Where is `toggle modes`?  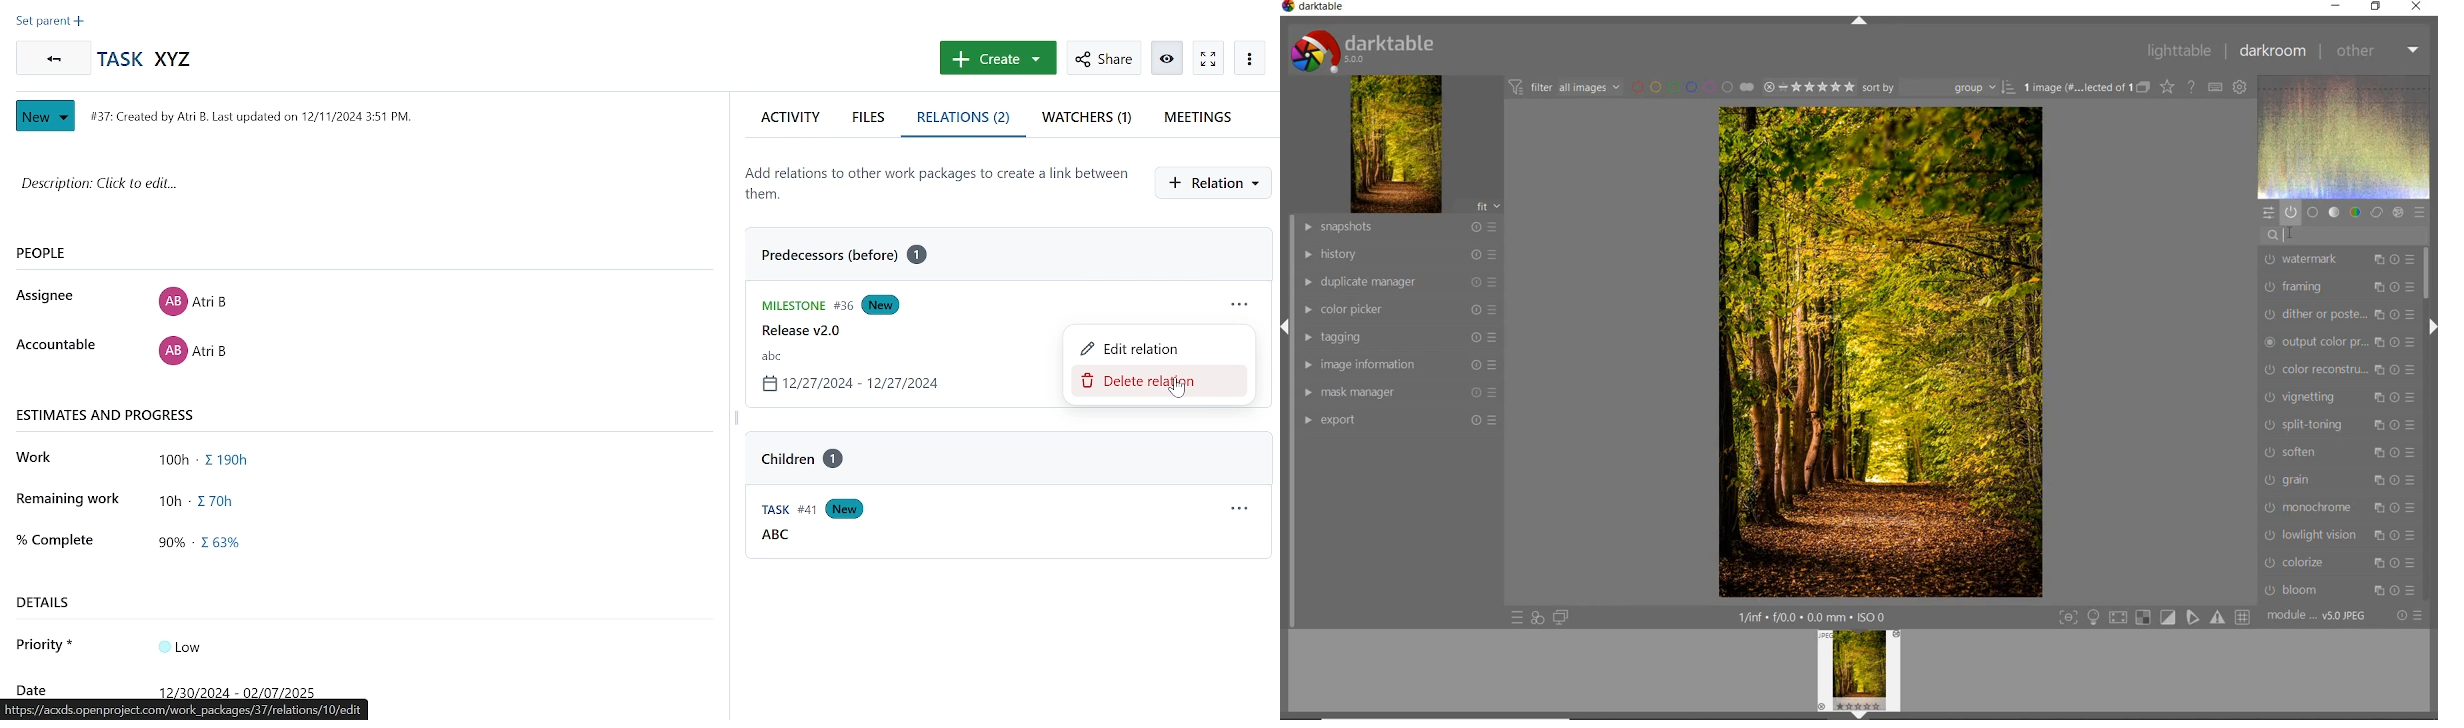
toggle modes is located at coordinates (2152, 617).